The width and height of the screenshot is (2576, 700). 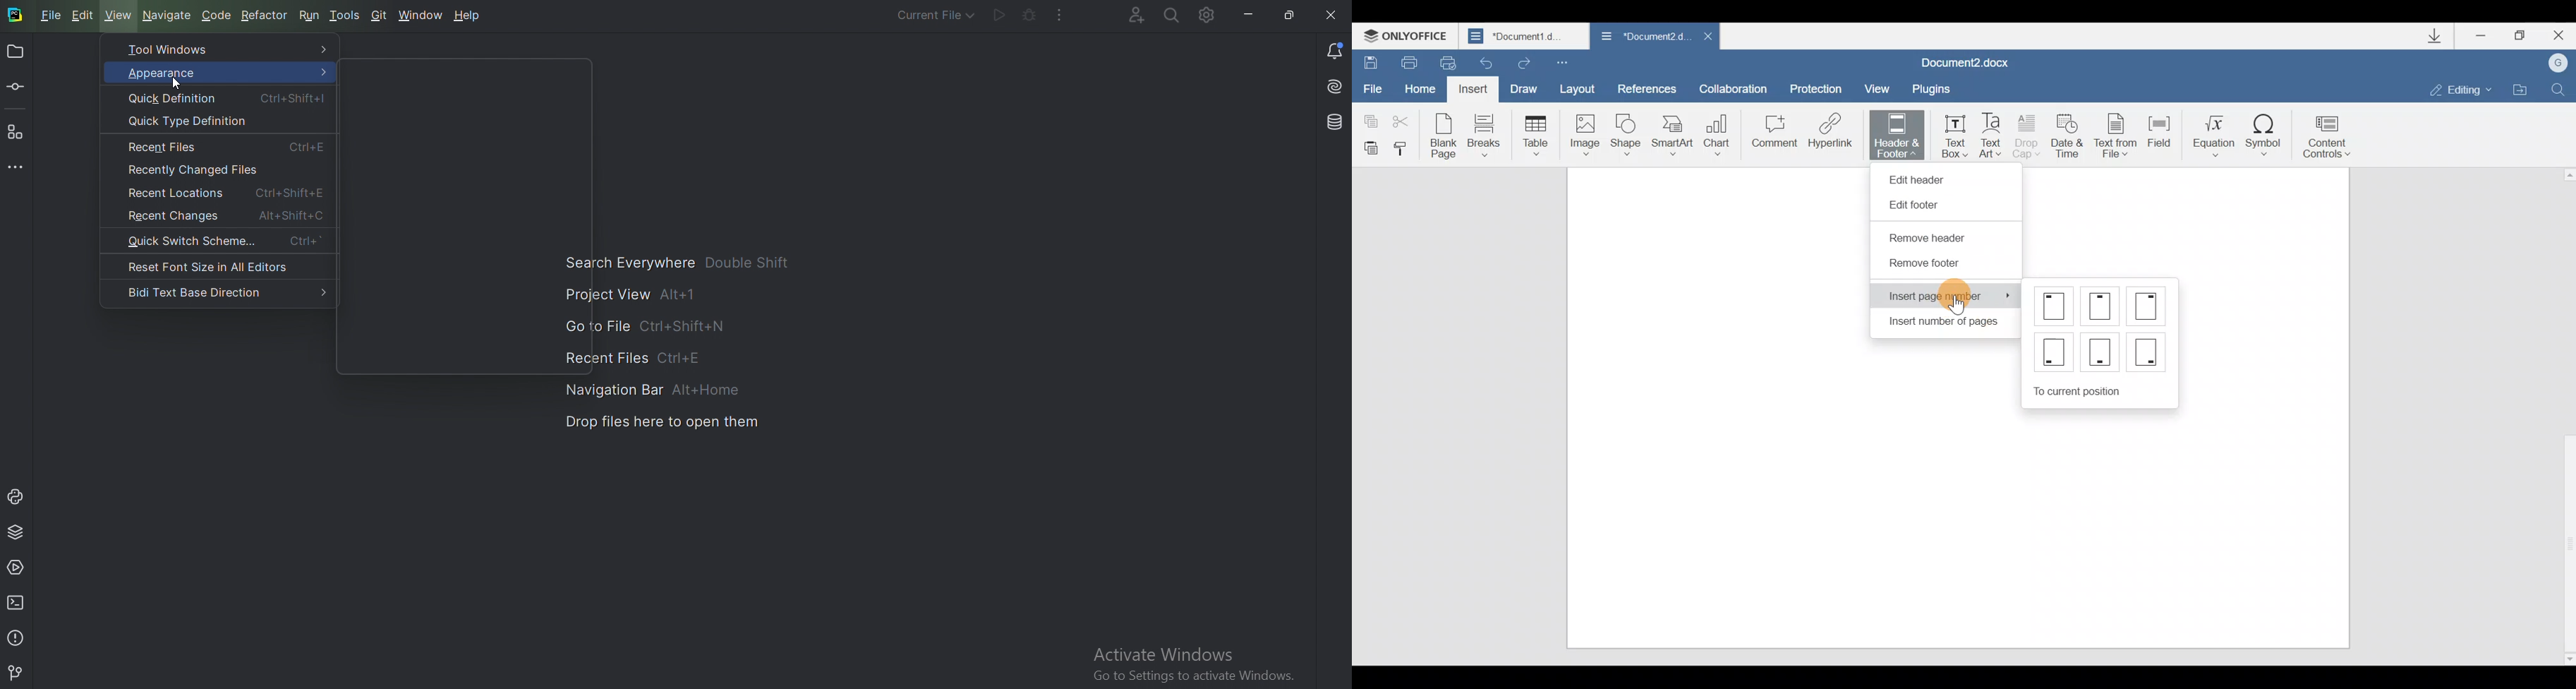 I want to click on Symbol, so click(x=2269, y=130).